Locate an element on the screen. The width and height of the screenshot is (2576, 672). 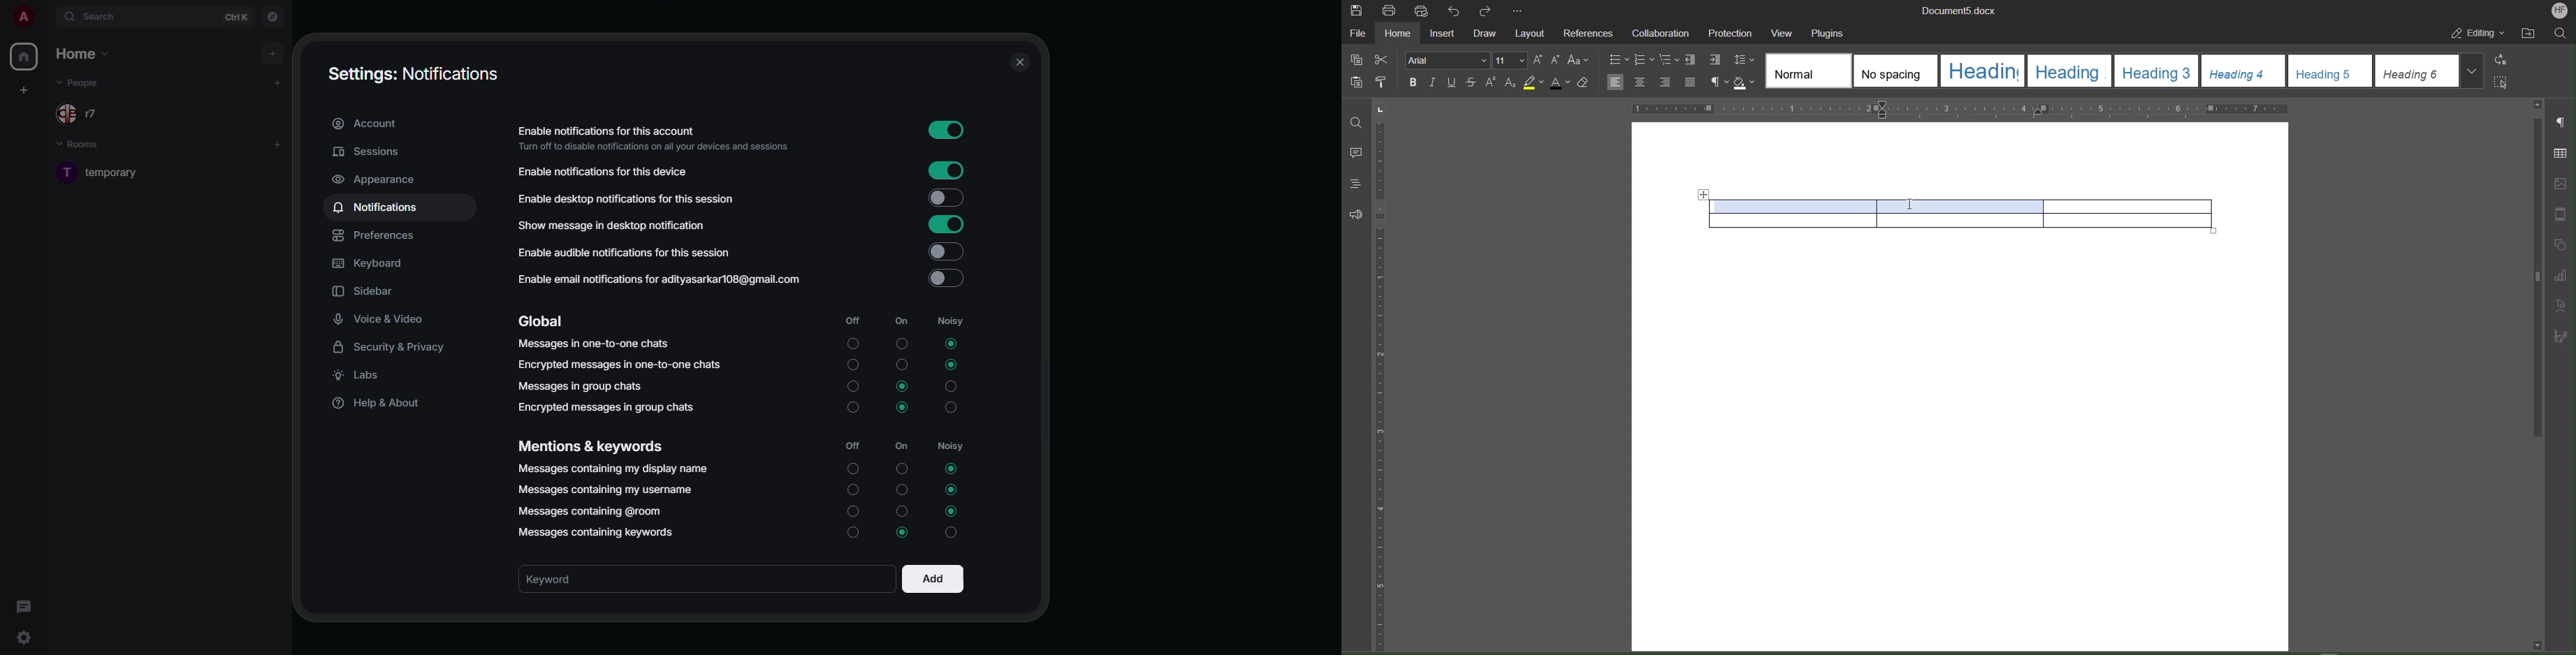
labs is located at coordinates (363, 375).